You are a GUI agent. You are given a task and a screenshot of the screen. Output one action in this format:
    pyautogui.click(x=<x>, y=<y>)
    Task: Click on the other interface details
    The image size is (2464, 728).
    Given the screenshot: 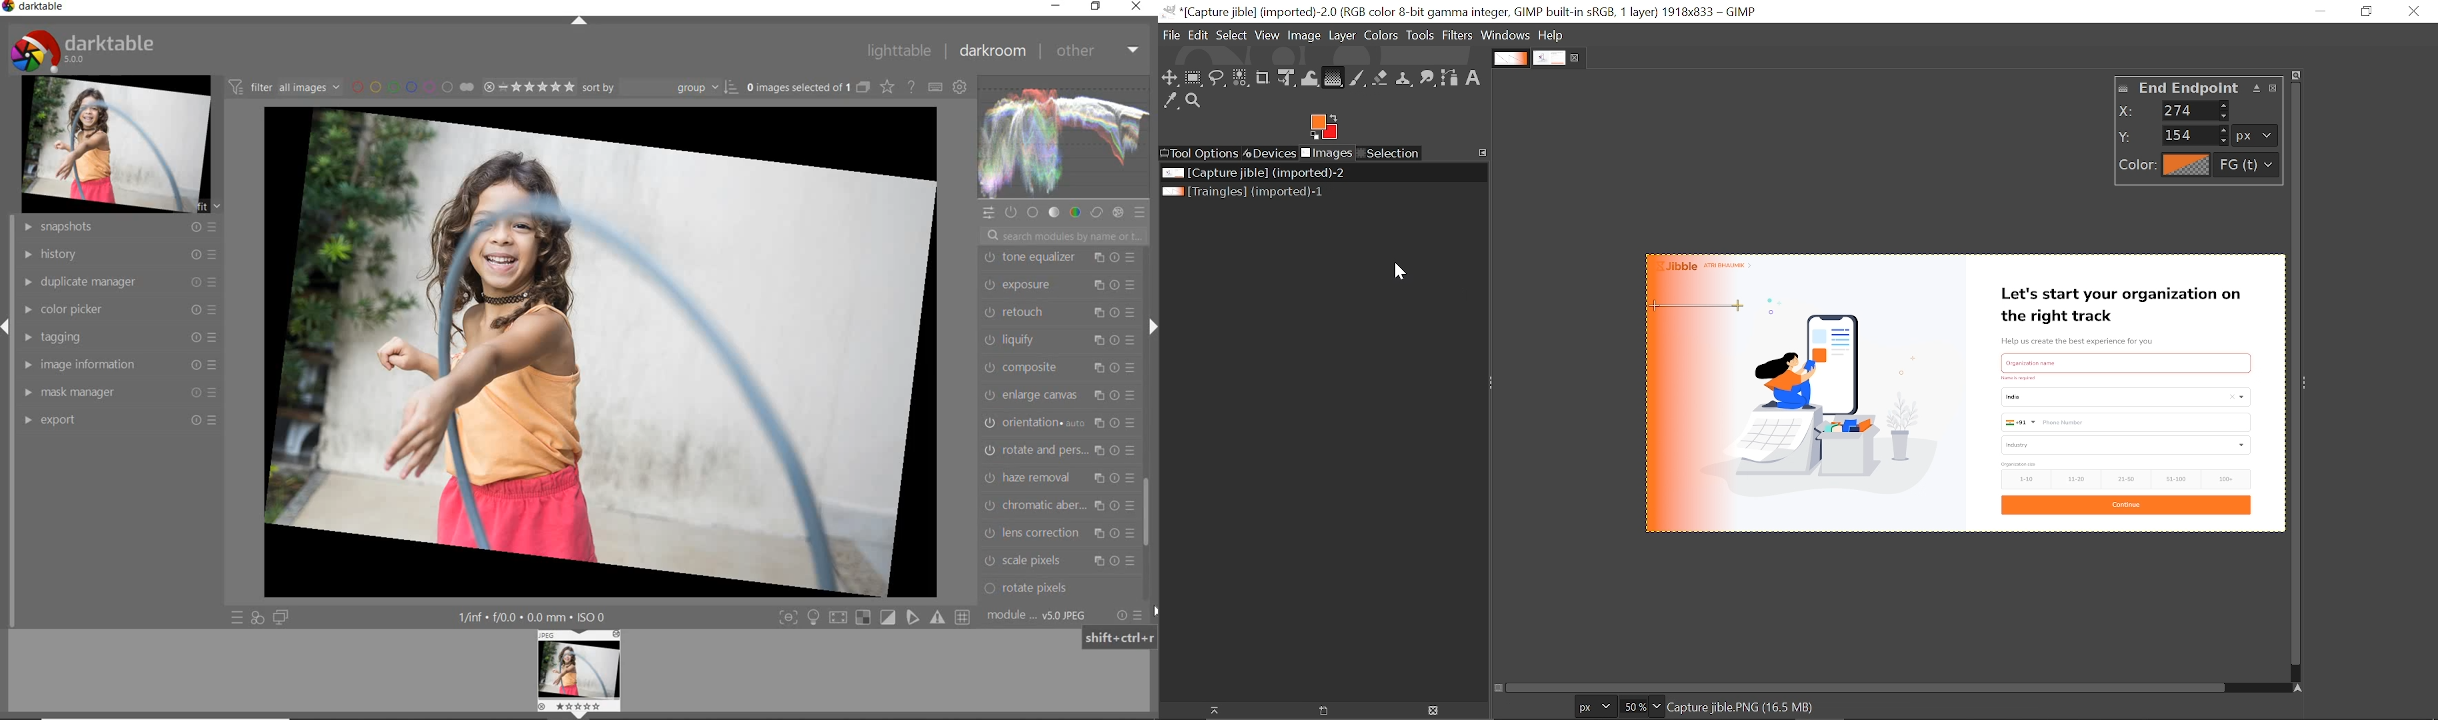 What is the action you would take?
    pyautogui.click(x=529, y=617)
    